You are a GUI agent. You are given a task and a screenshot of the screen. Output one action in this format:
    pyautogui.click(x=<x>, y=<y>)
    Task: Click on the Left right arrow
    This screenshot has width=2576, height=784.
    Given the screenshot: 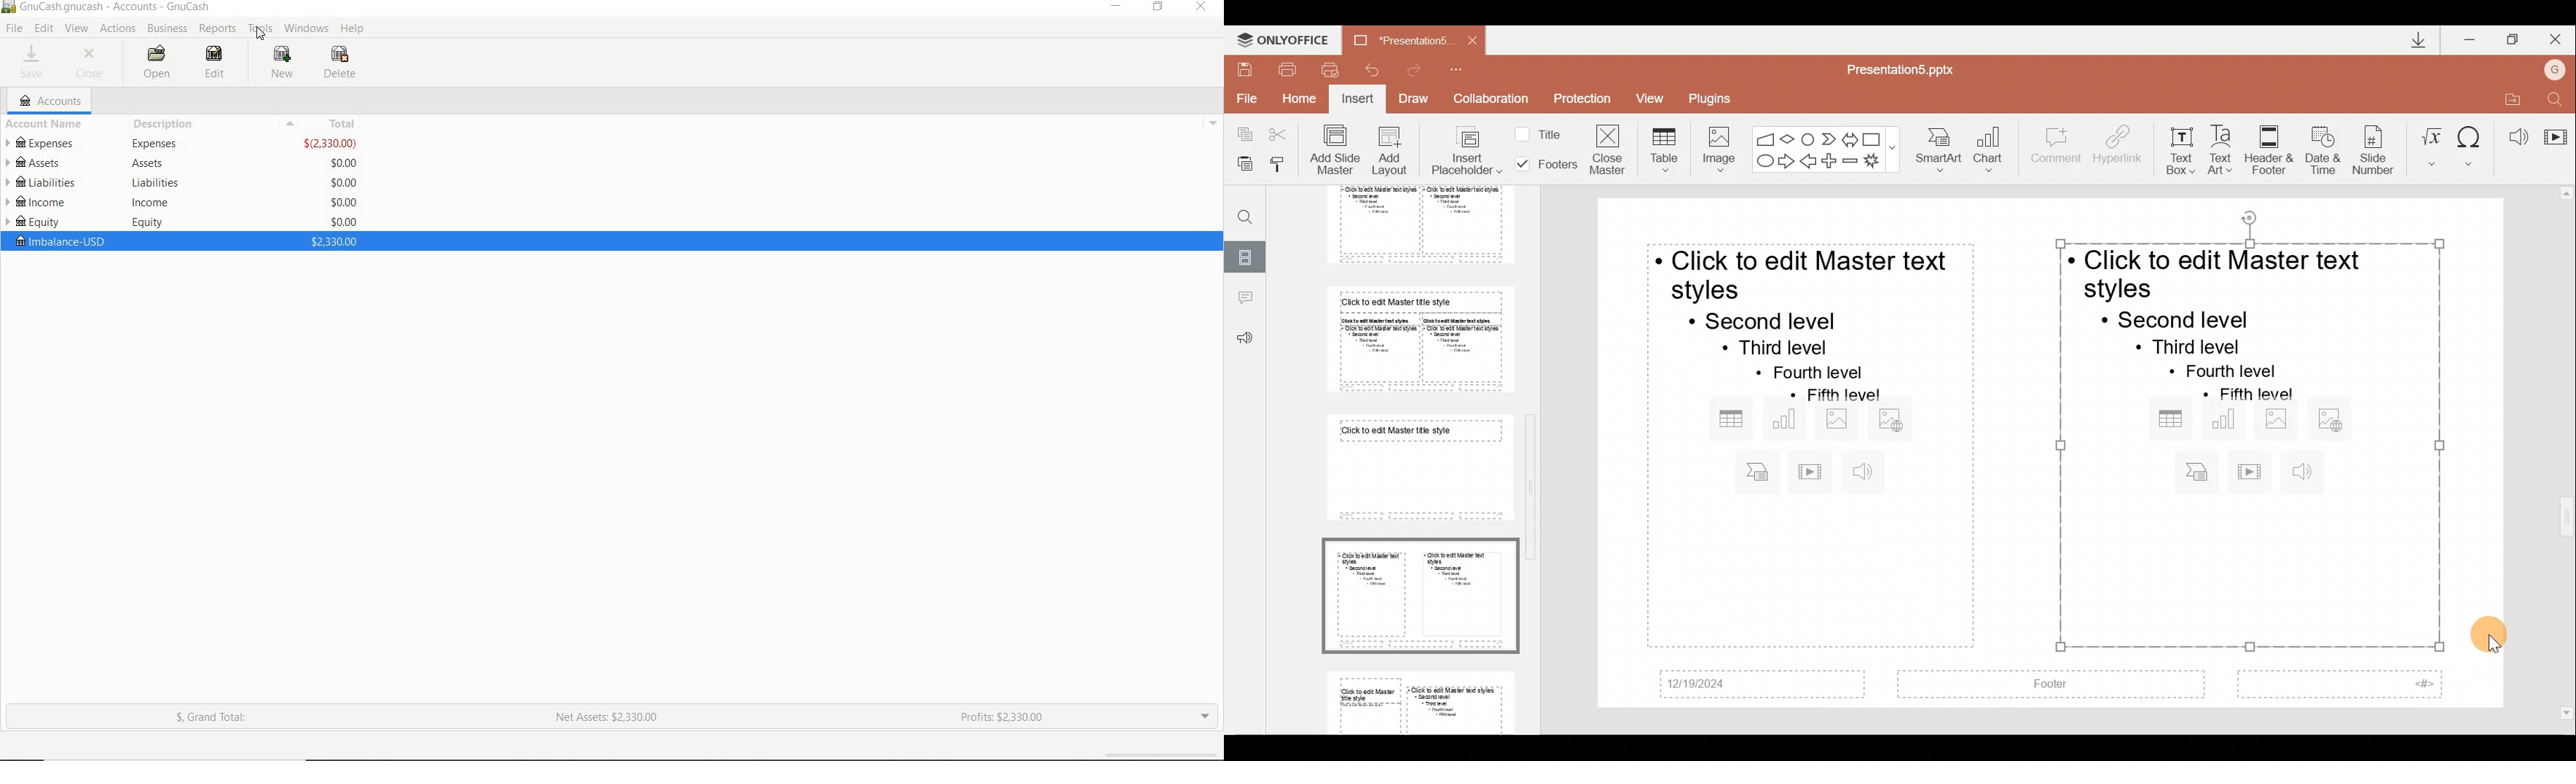 What is the action you would take?
    pyautogui.click(x=1849, y=137)
    